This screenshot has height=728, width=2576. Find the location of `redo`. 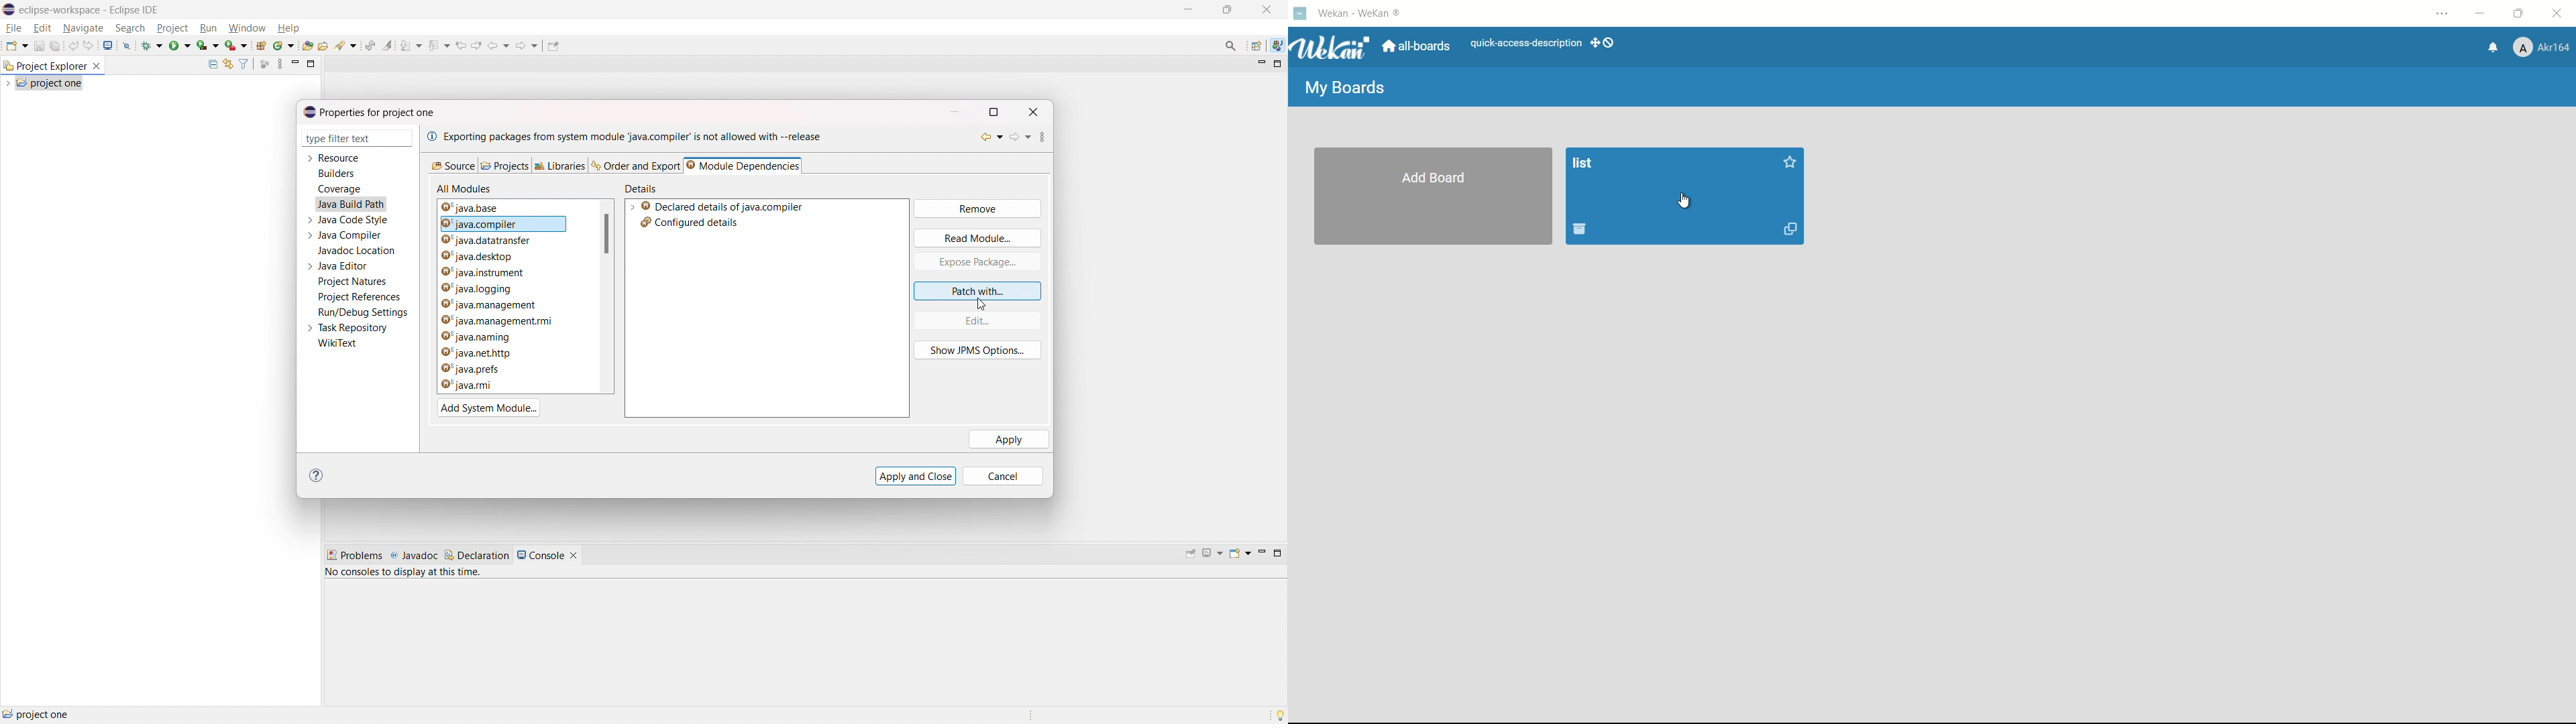

redo is located at coordinates (89, 45).